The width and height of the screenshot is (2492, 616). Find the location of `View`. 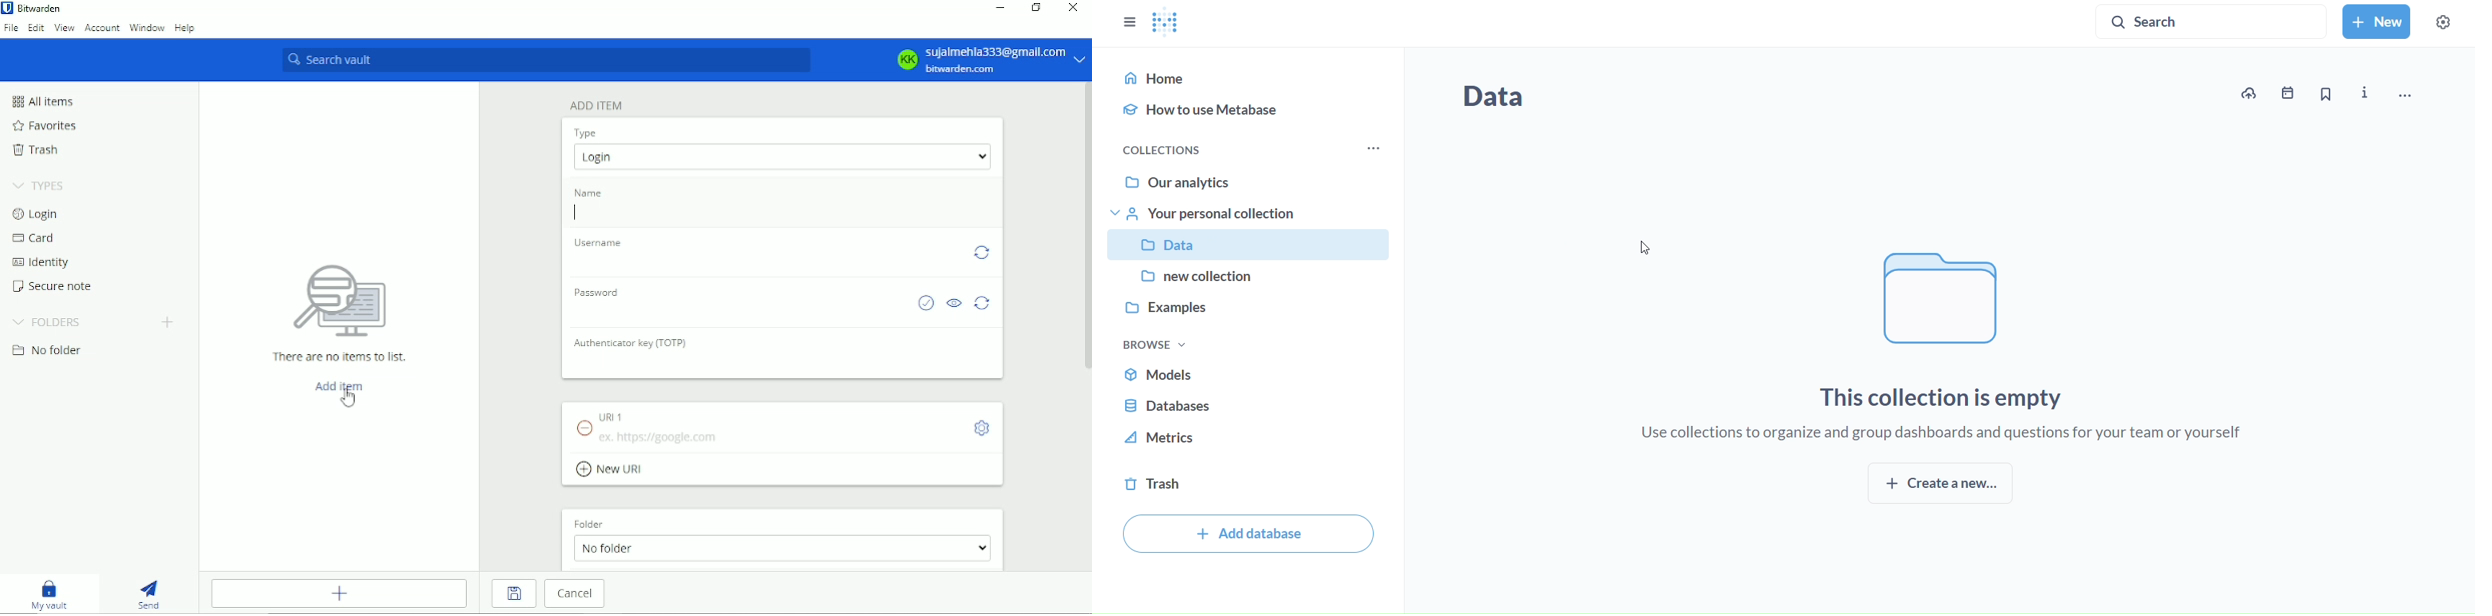

View is located at coordinates (64, 30).